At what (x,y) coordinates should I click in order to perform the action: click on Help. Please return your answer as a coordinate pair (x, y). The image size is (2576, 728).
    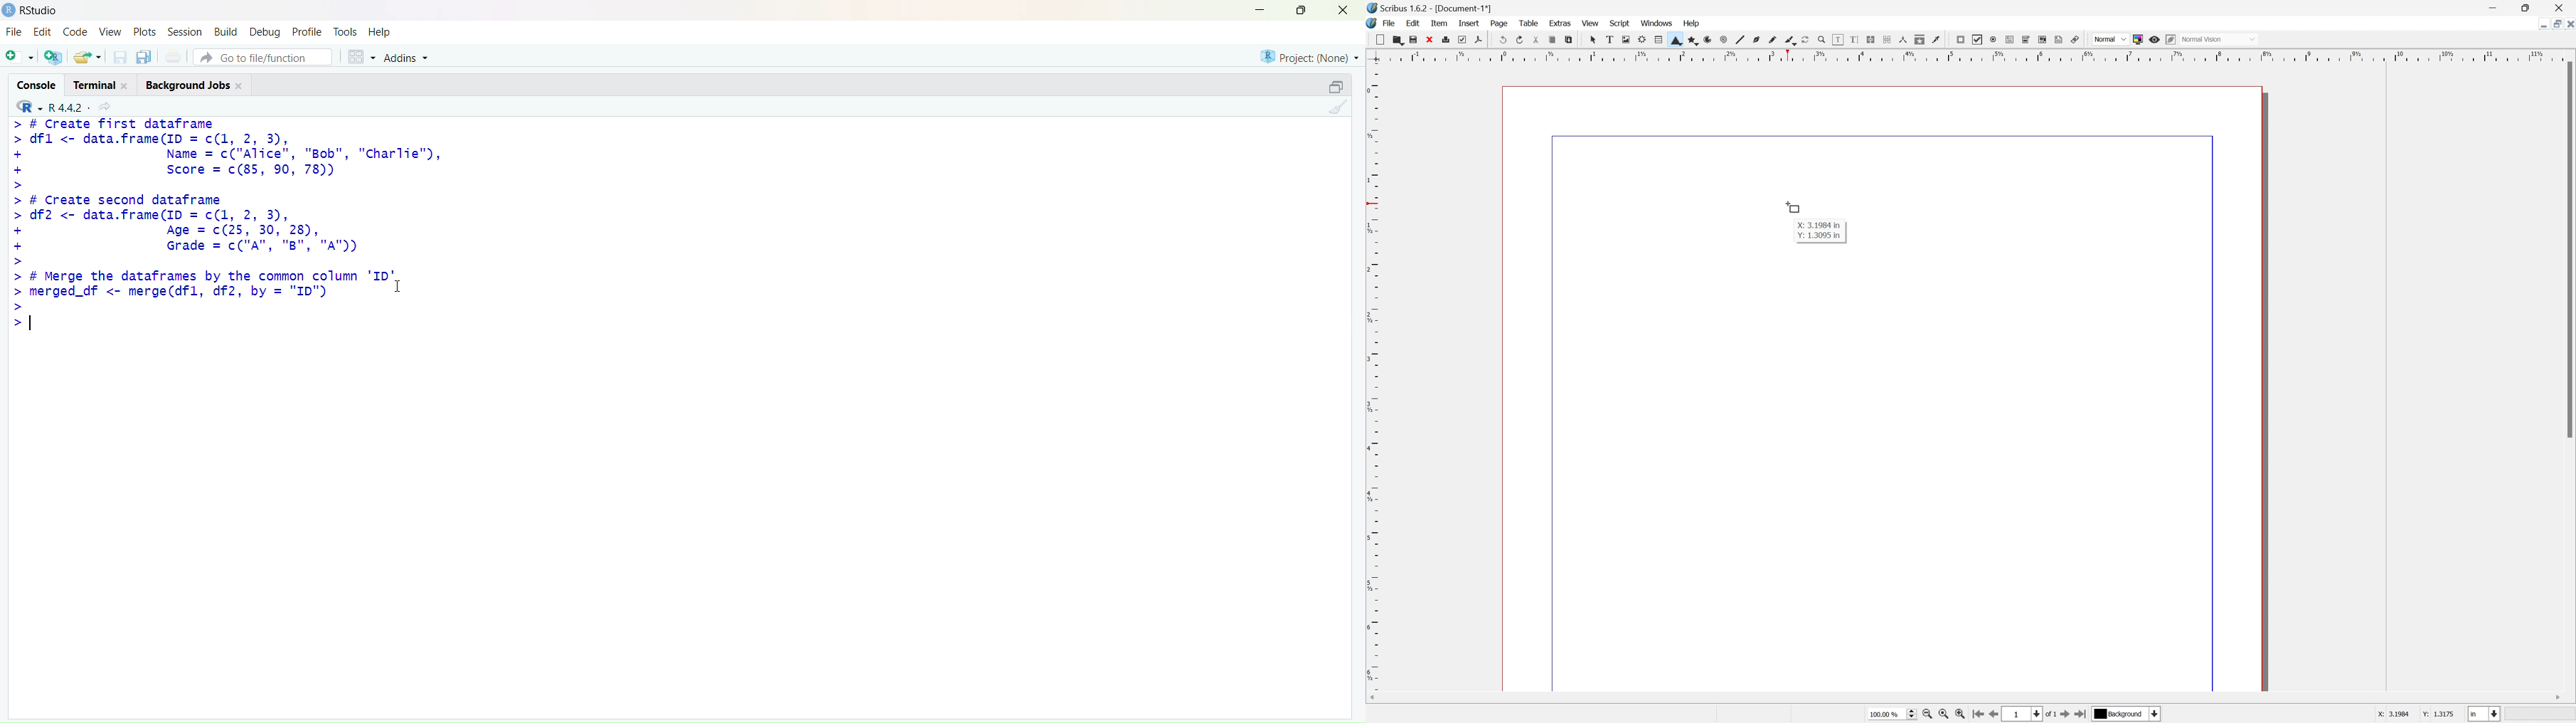
    Looking at the image, I should click on (378, 31).